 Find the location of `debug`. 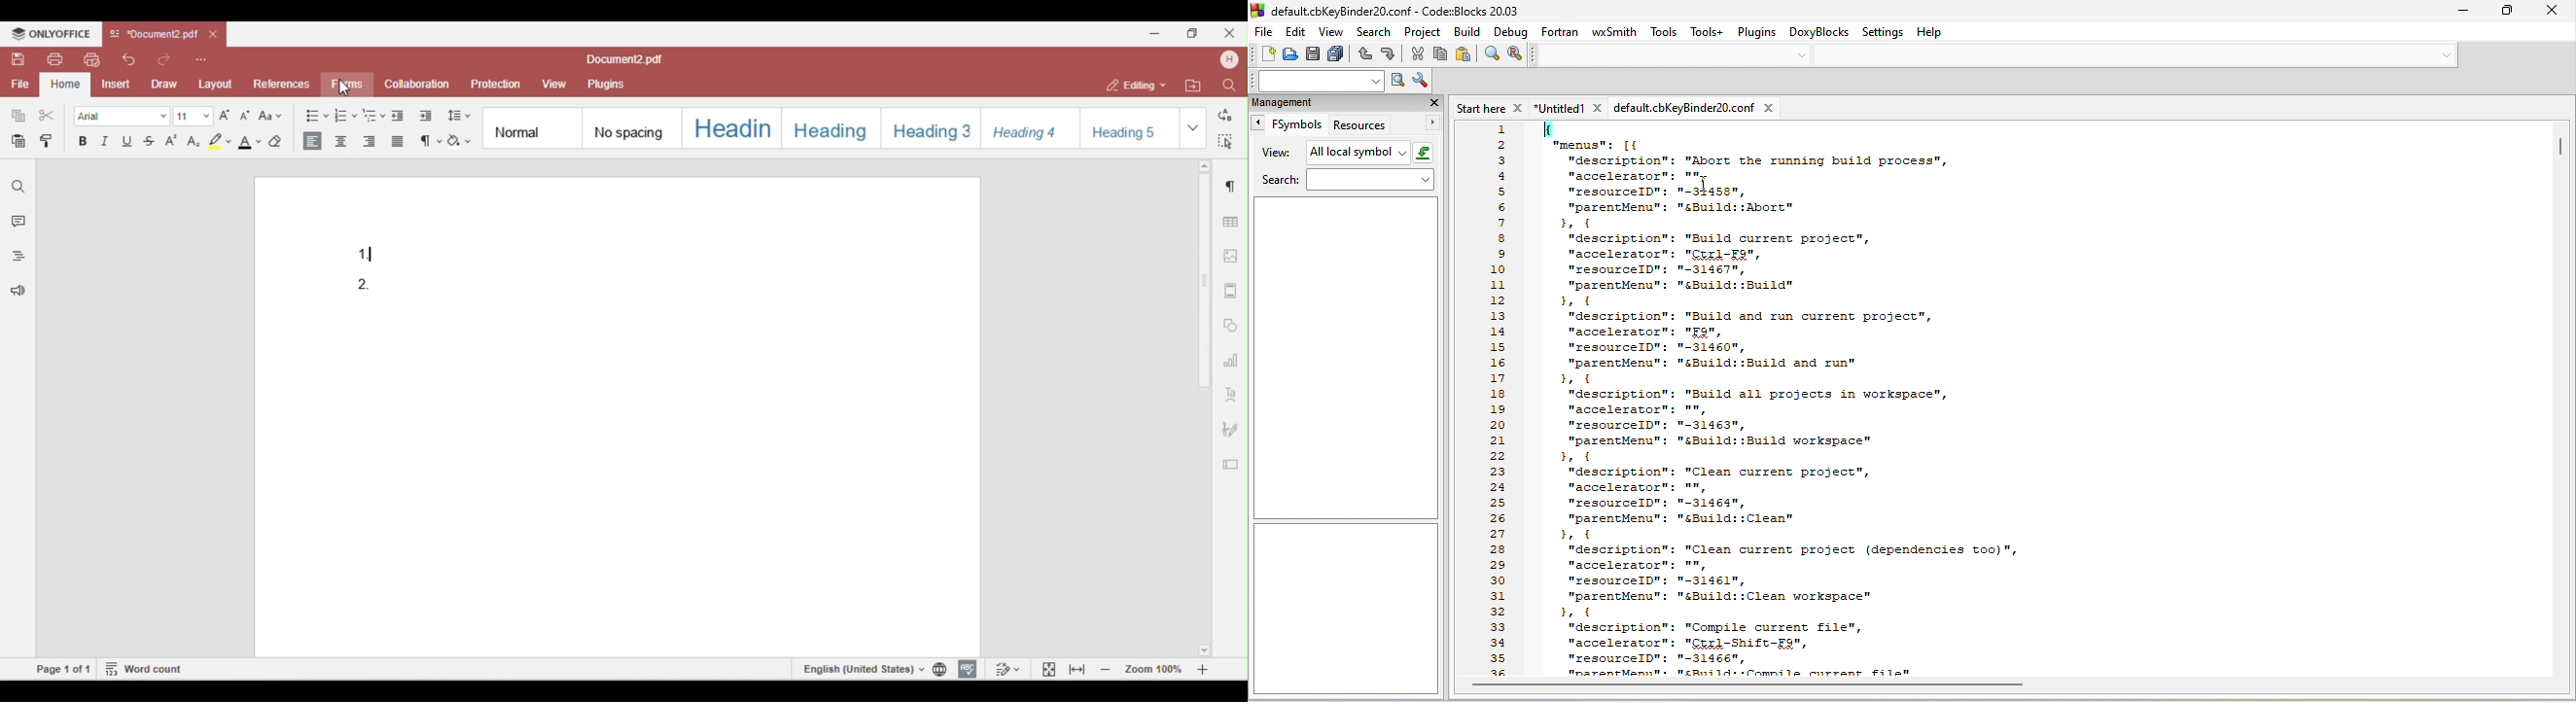

debug is located at coordinates (1512, 31).